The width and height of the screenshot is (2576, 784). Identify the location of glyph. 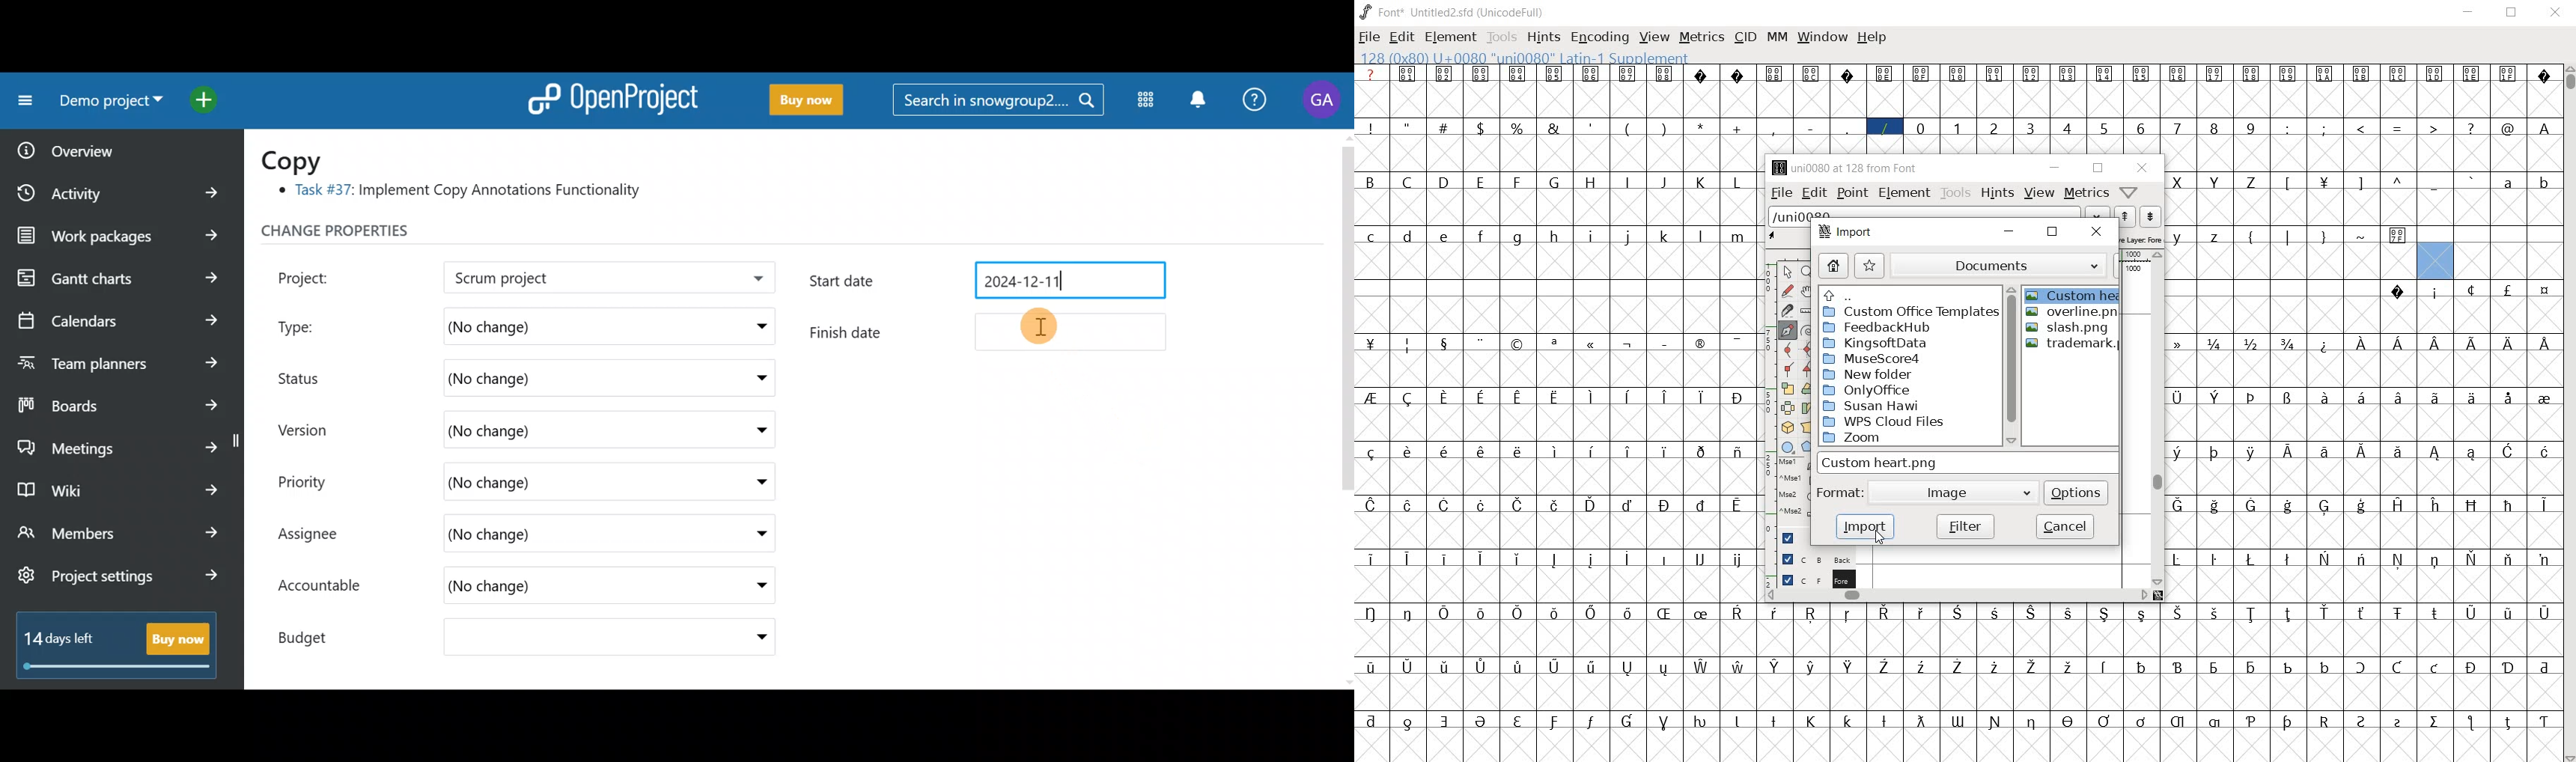
(2399, 180).